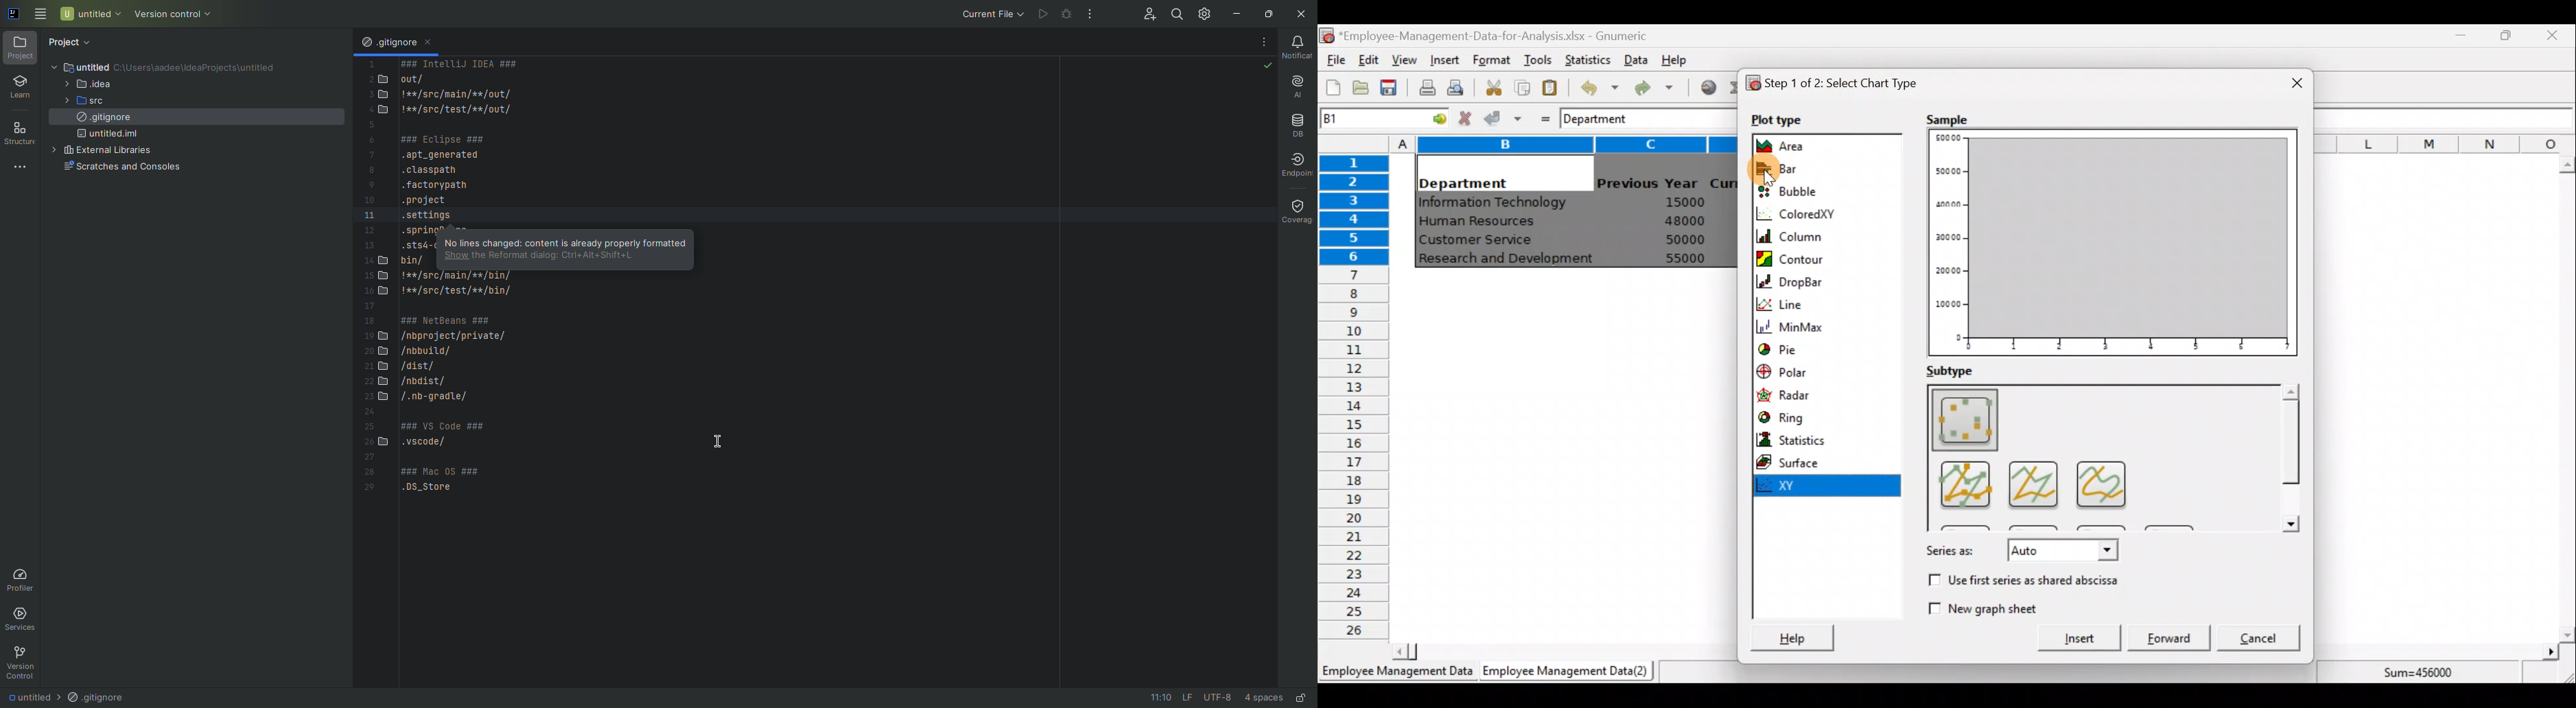 The width and height of the screenshot is (2576, 728). What do you see at coordinates (1803, 324) in the screenshot?
I see `MinMax` at bounding box center [1803, 324].